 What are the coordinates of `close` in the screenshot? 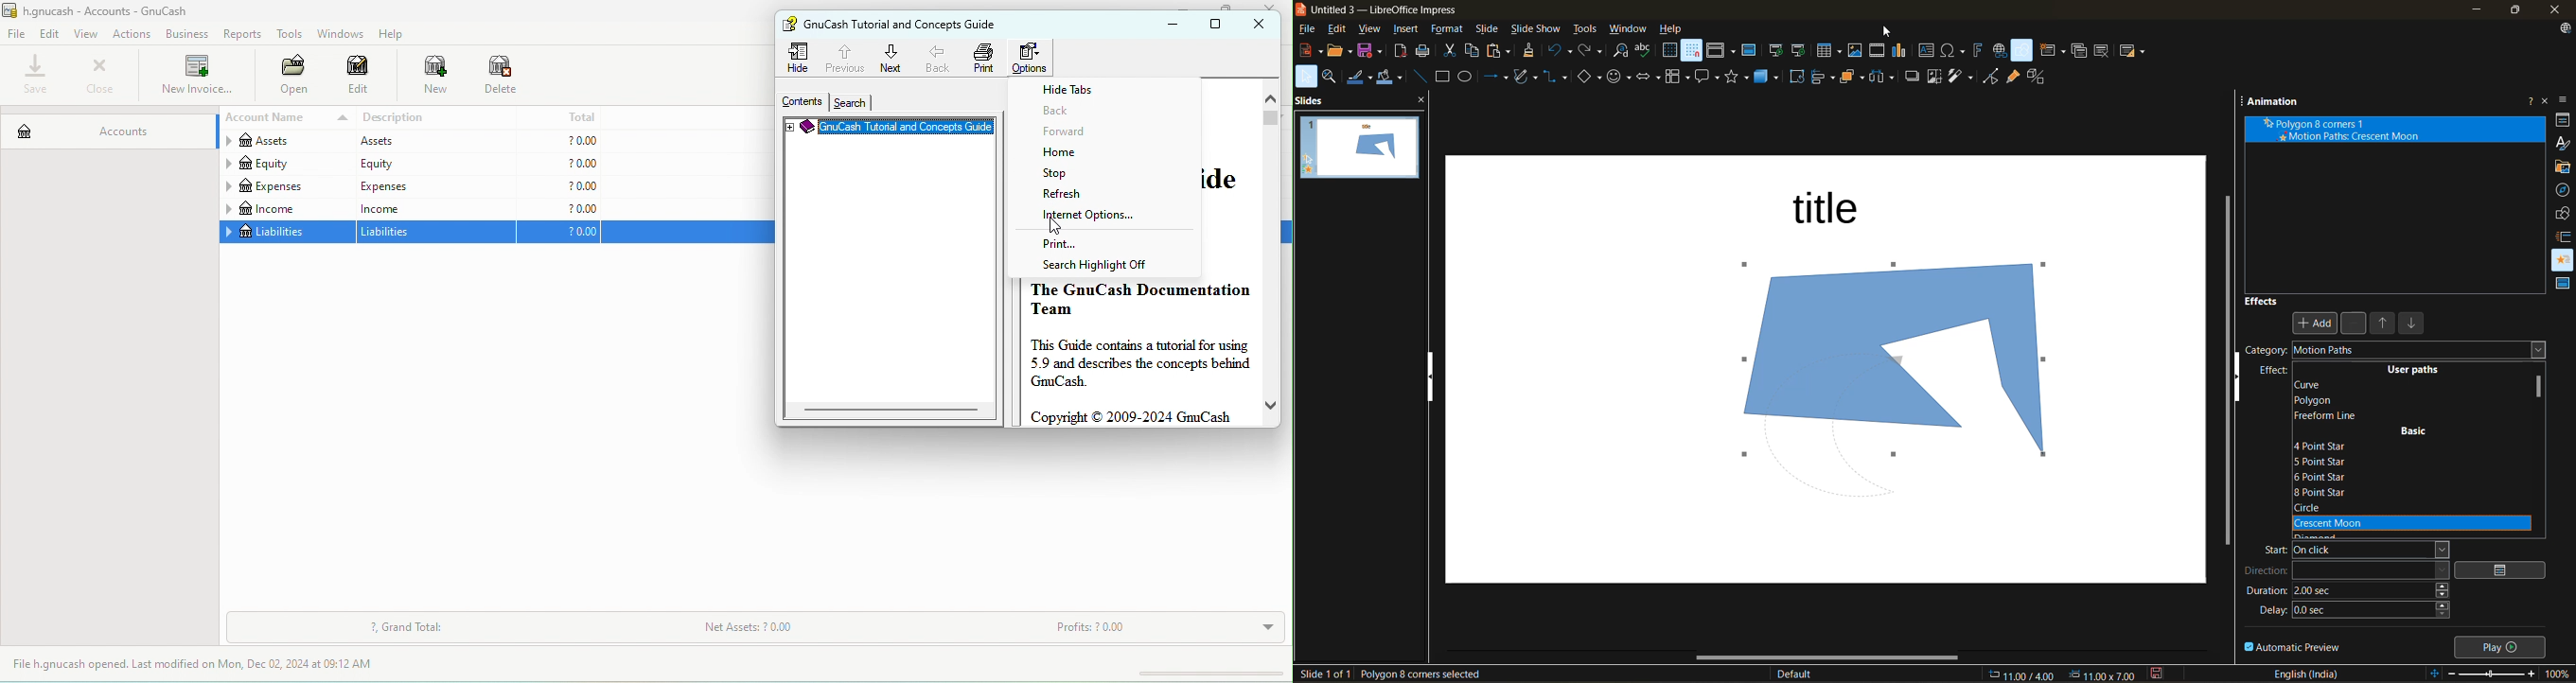 It's located at (2558, 11).